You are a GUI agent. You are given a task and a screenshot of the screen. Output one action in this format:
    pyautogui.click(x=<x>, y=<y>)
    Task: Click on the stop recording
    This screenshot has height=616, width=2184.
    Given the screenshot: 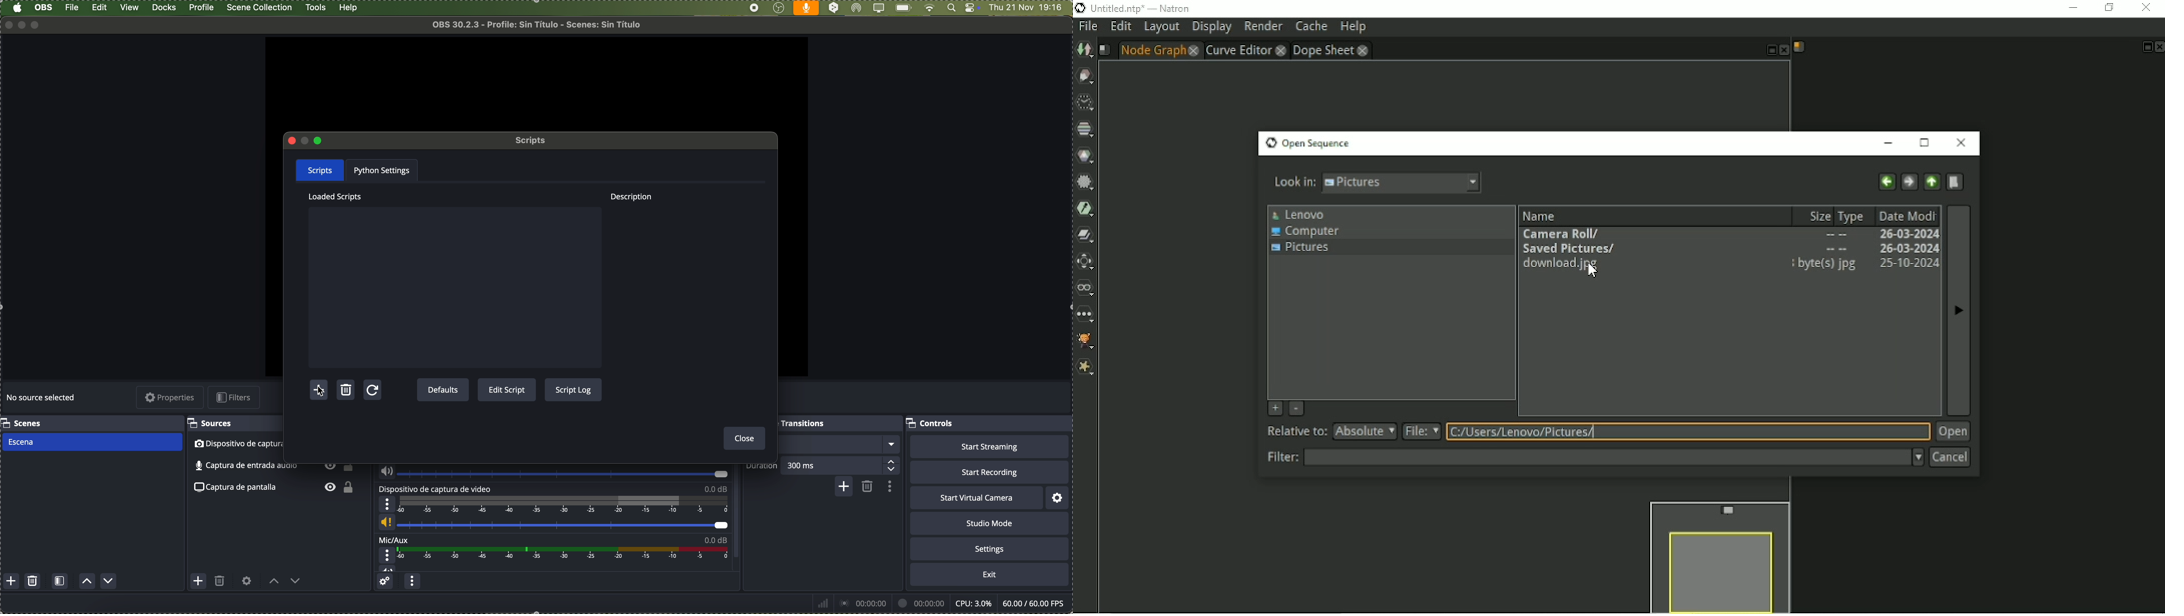 What is the action you would take?
    pyautogui.click(x=754, y=8)
    